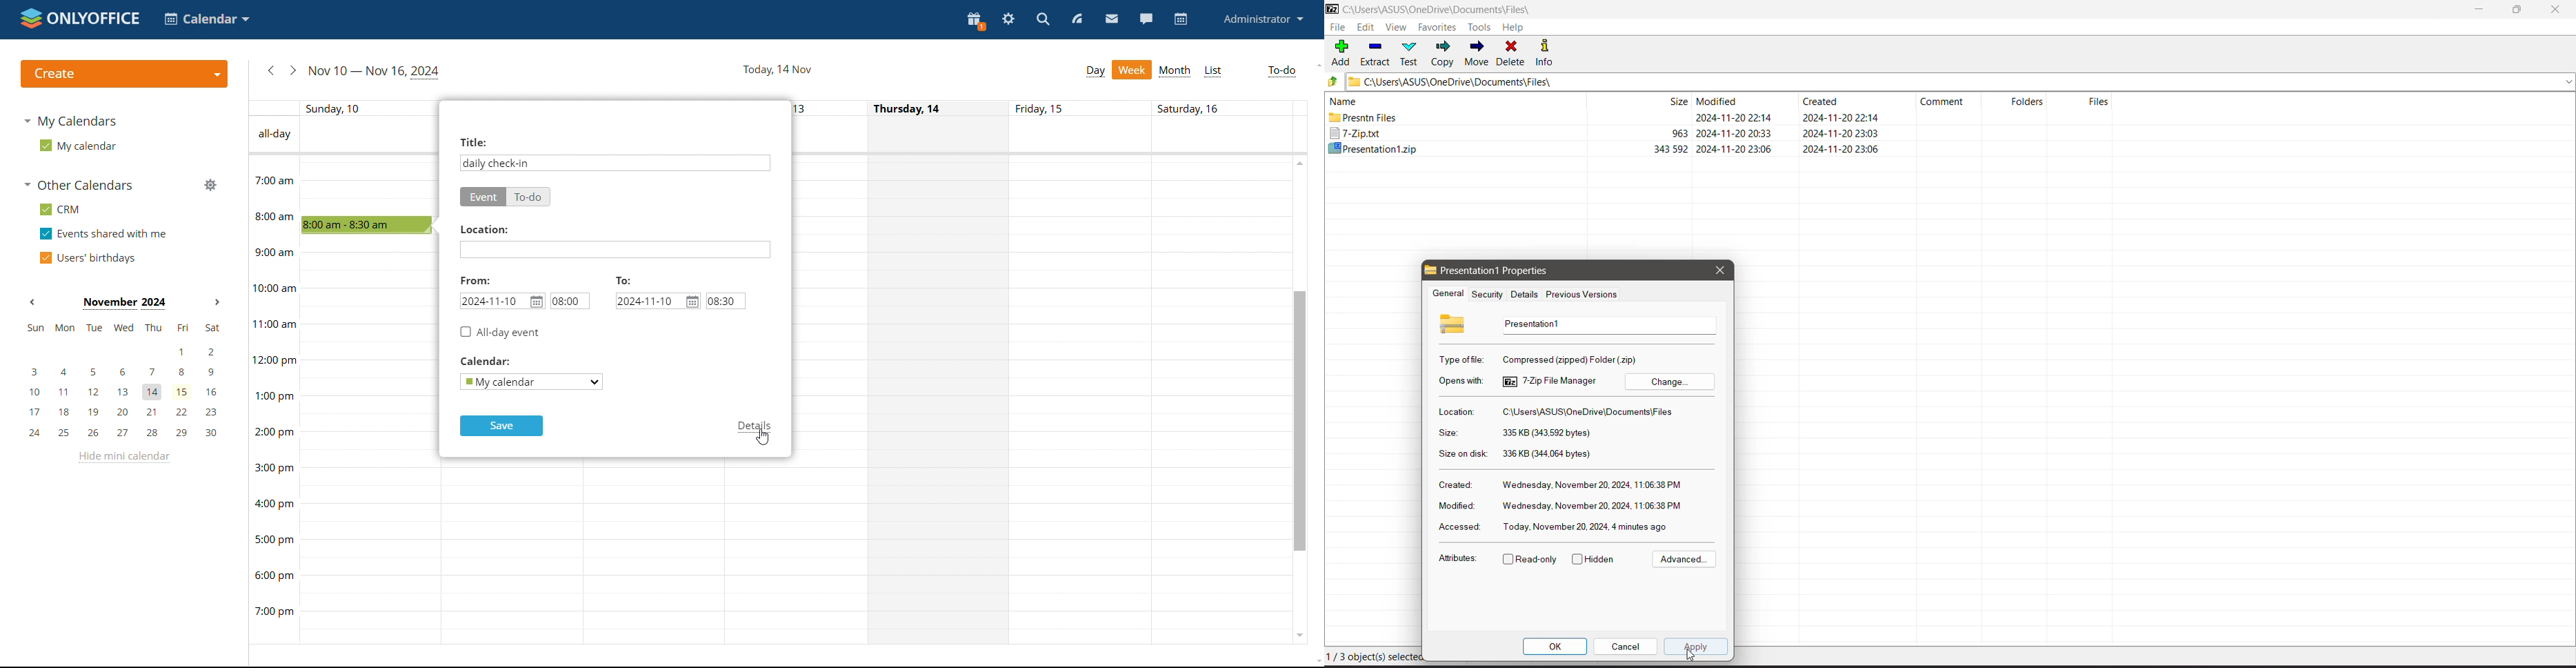 This screenshot has width=2576, height=672. I want to click on calendar, so click(1181, 19).